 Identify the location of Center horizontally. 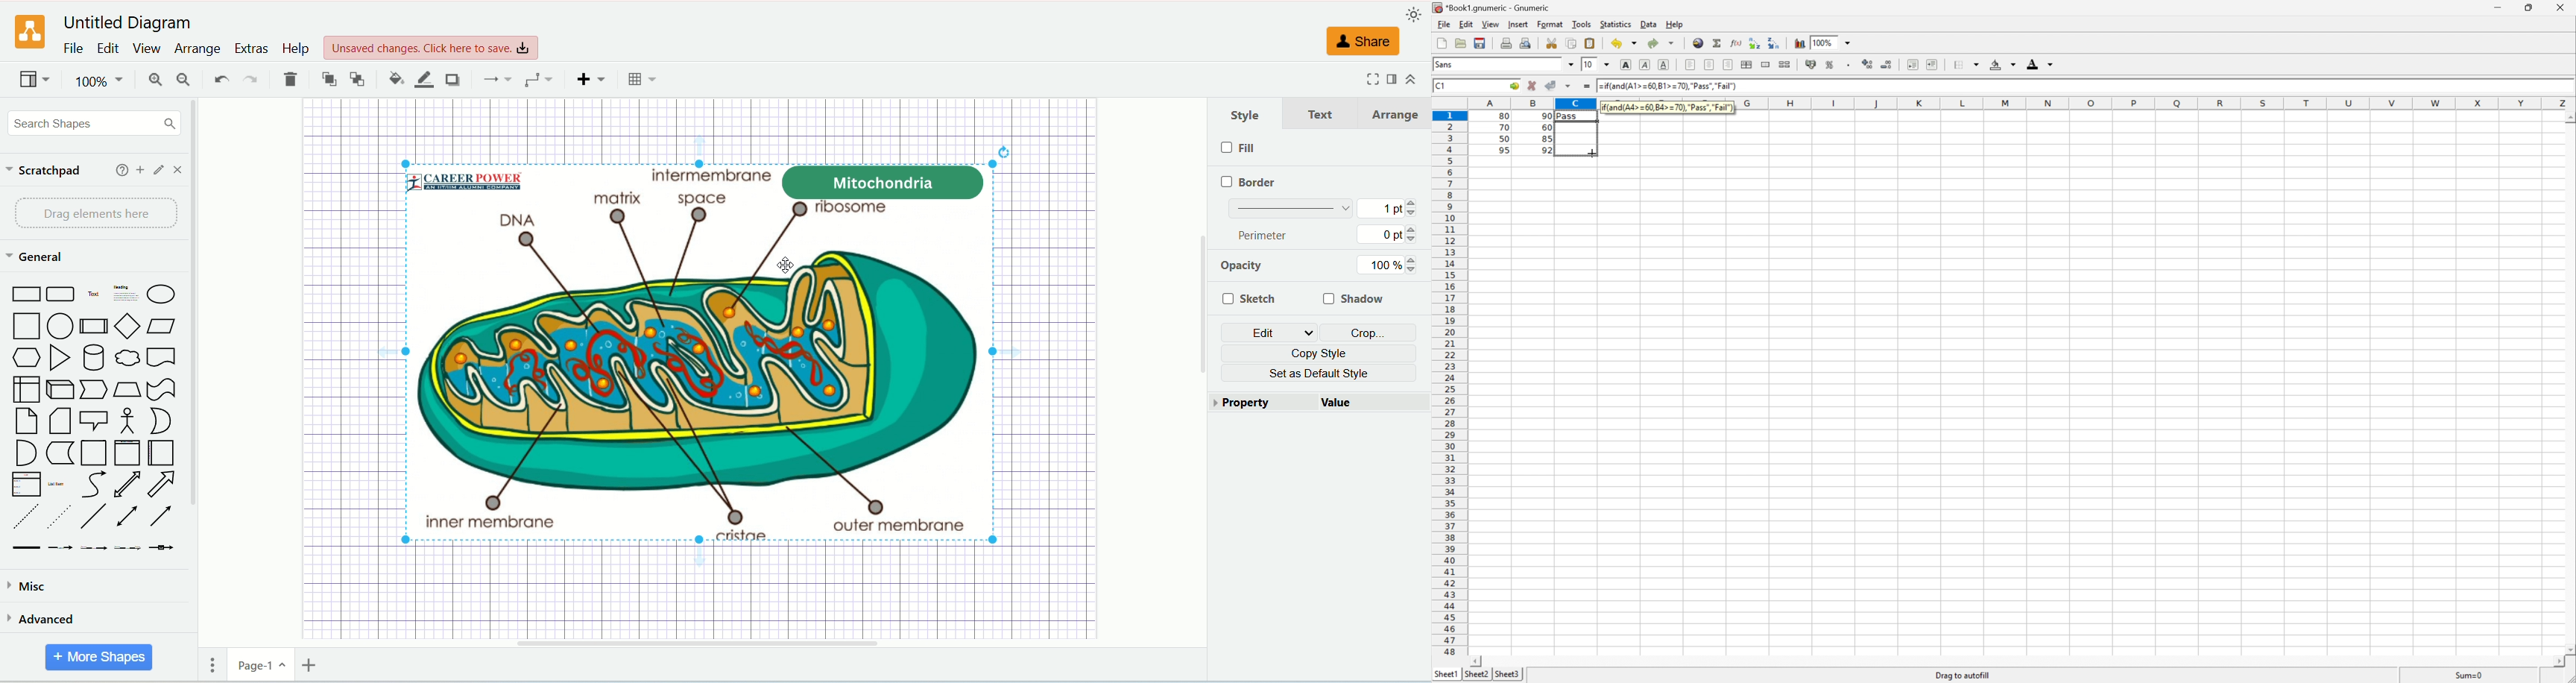
(1710, 65).